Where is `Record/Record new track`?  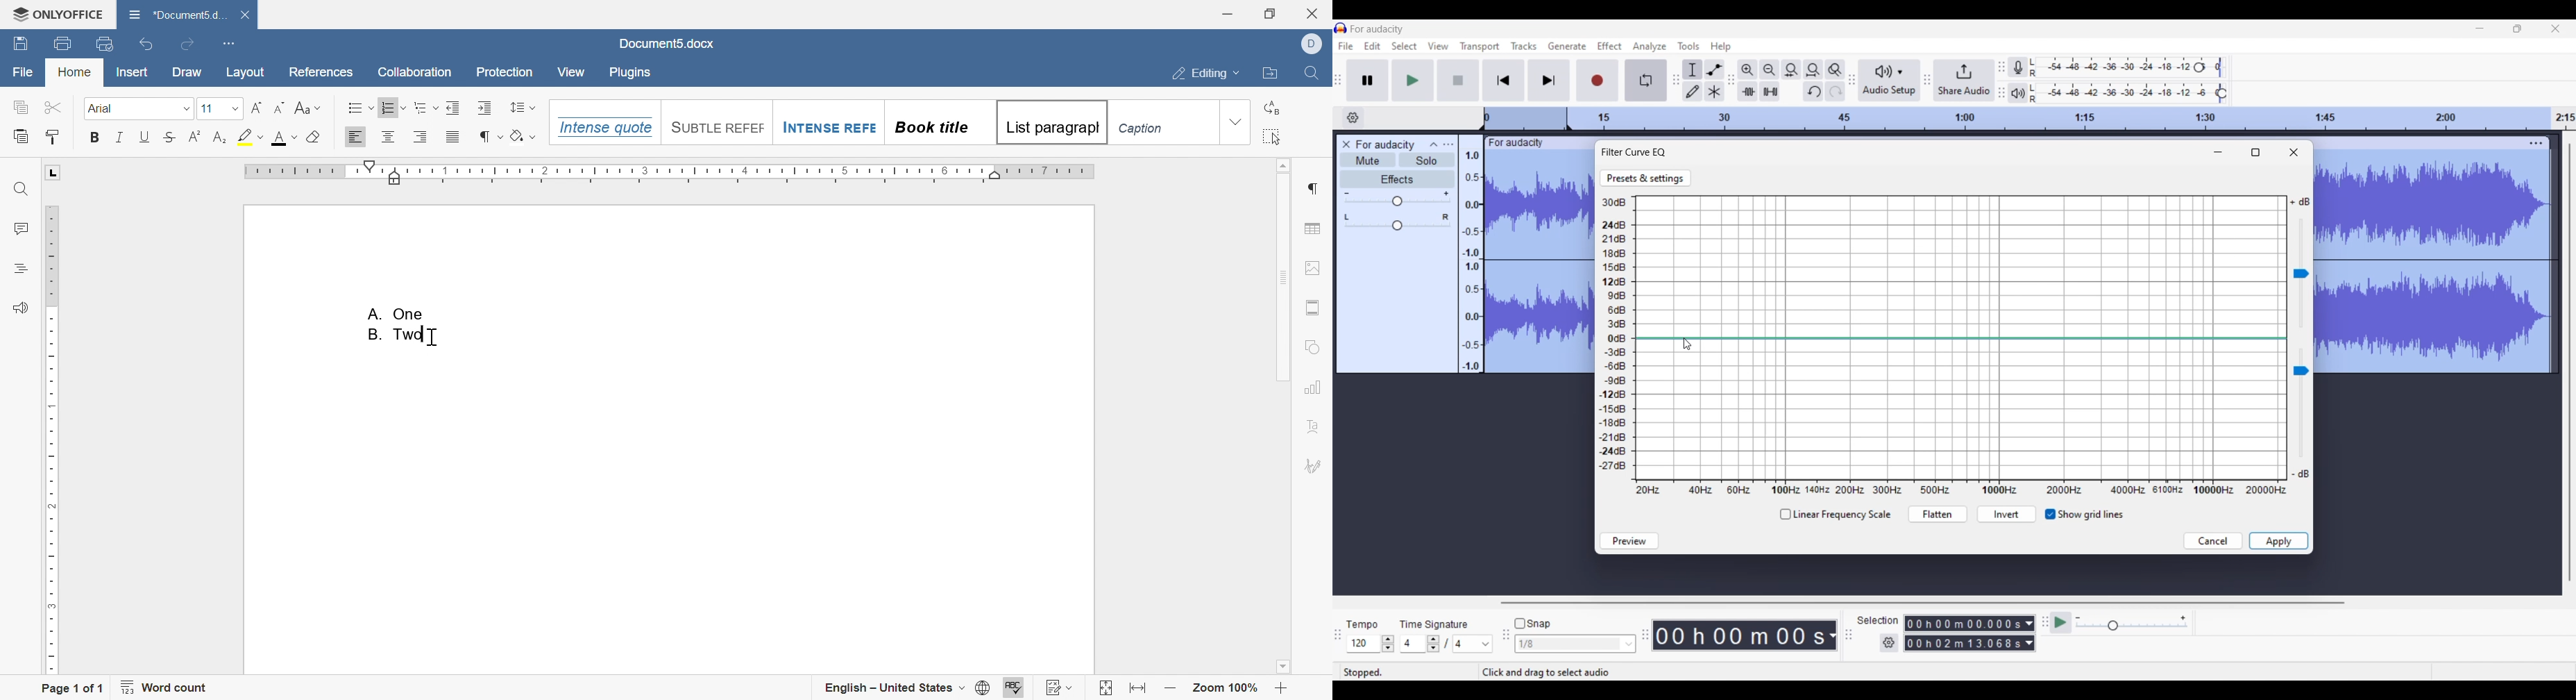 Record/Record new track is located at coordinates (1598, 80).